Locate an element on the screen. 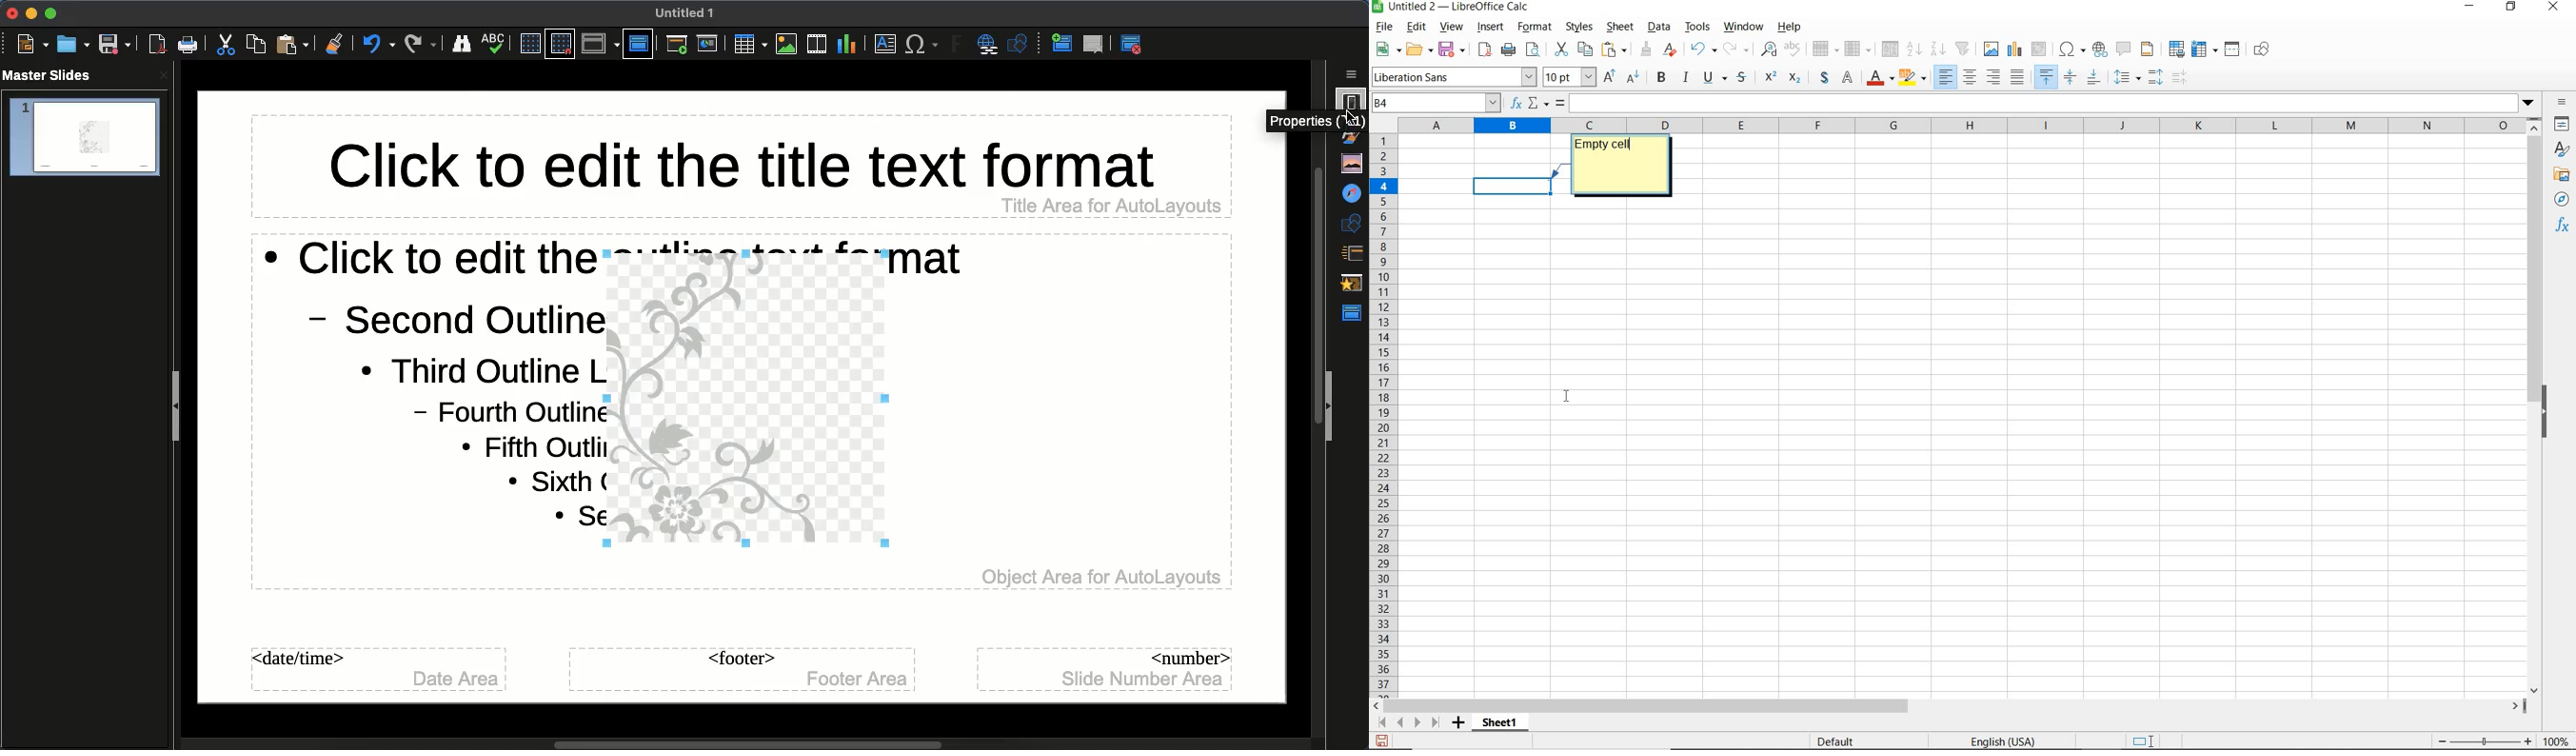  columns is located at coordinates (1963, 125).